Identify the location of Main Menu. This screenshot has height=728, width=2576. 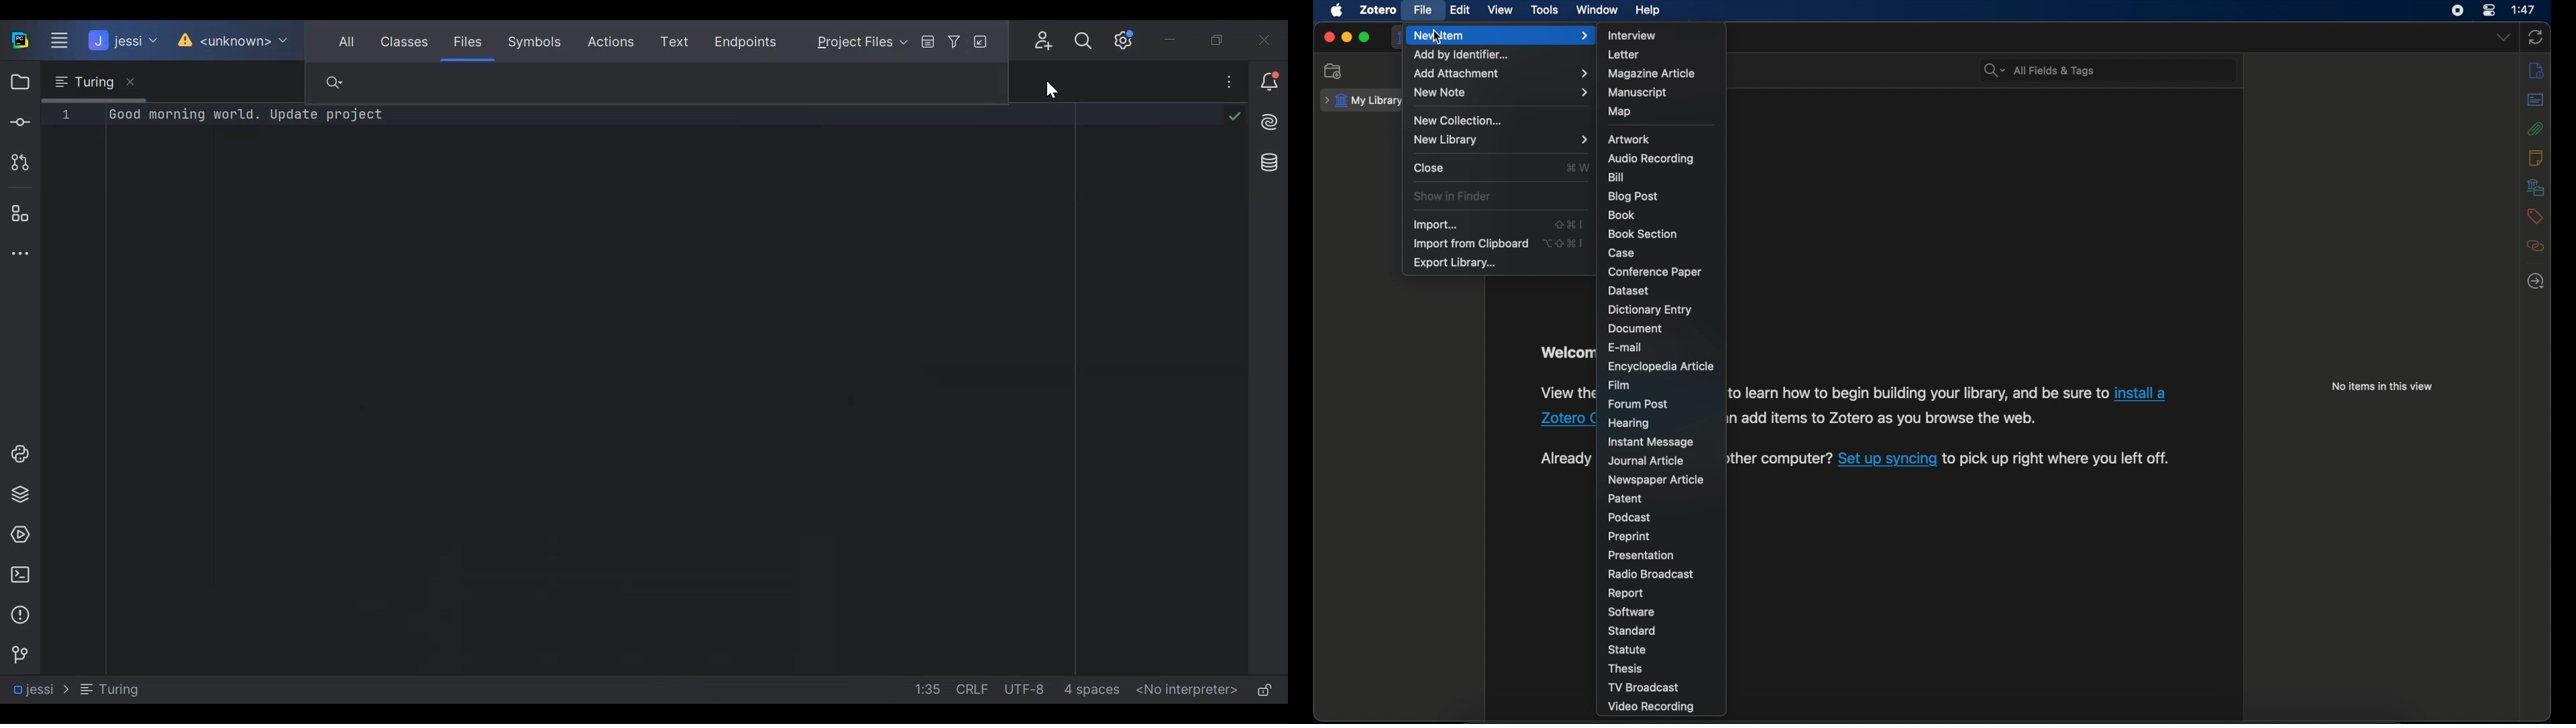
(53, 41).